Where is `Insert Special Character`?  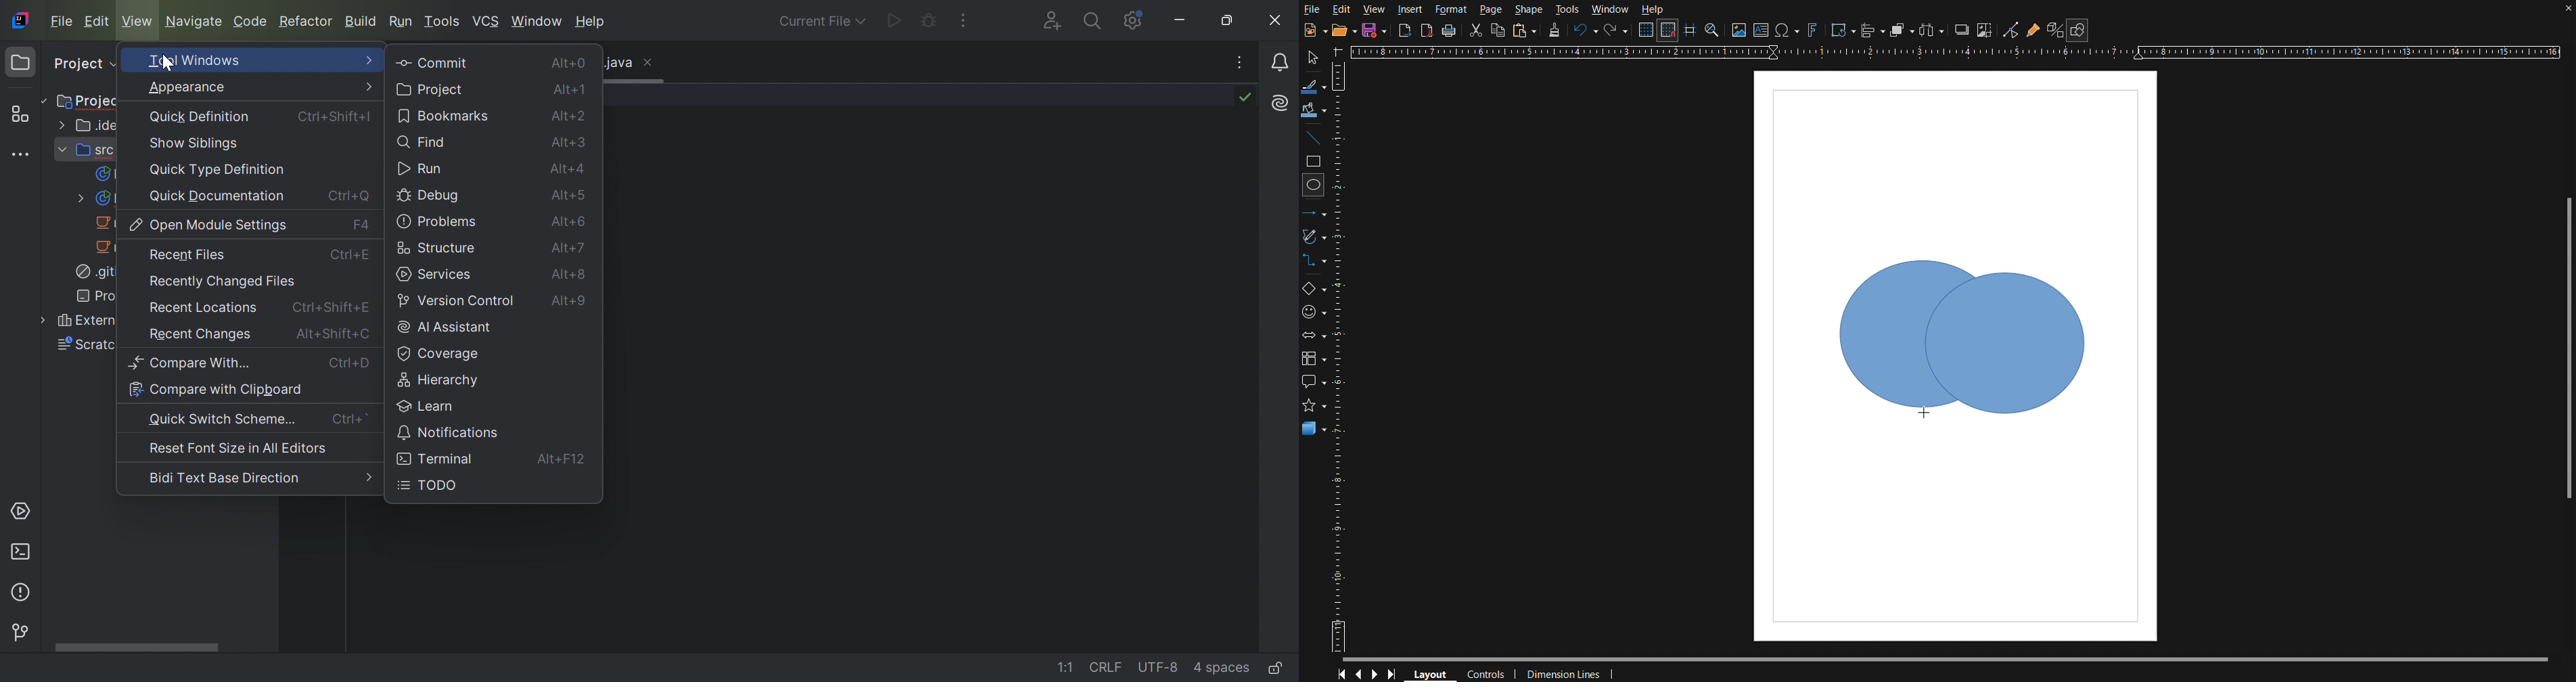
Insert Special Character is located at coordinates (1788, 31).